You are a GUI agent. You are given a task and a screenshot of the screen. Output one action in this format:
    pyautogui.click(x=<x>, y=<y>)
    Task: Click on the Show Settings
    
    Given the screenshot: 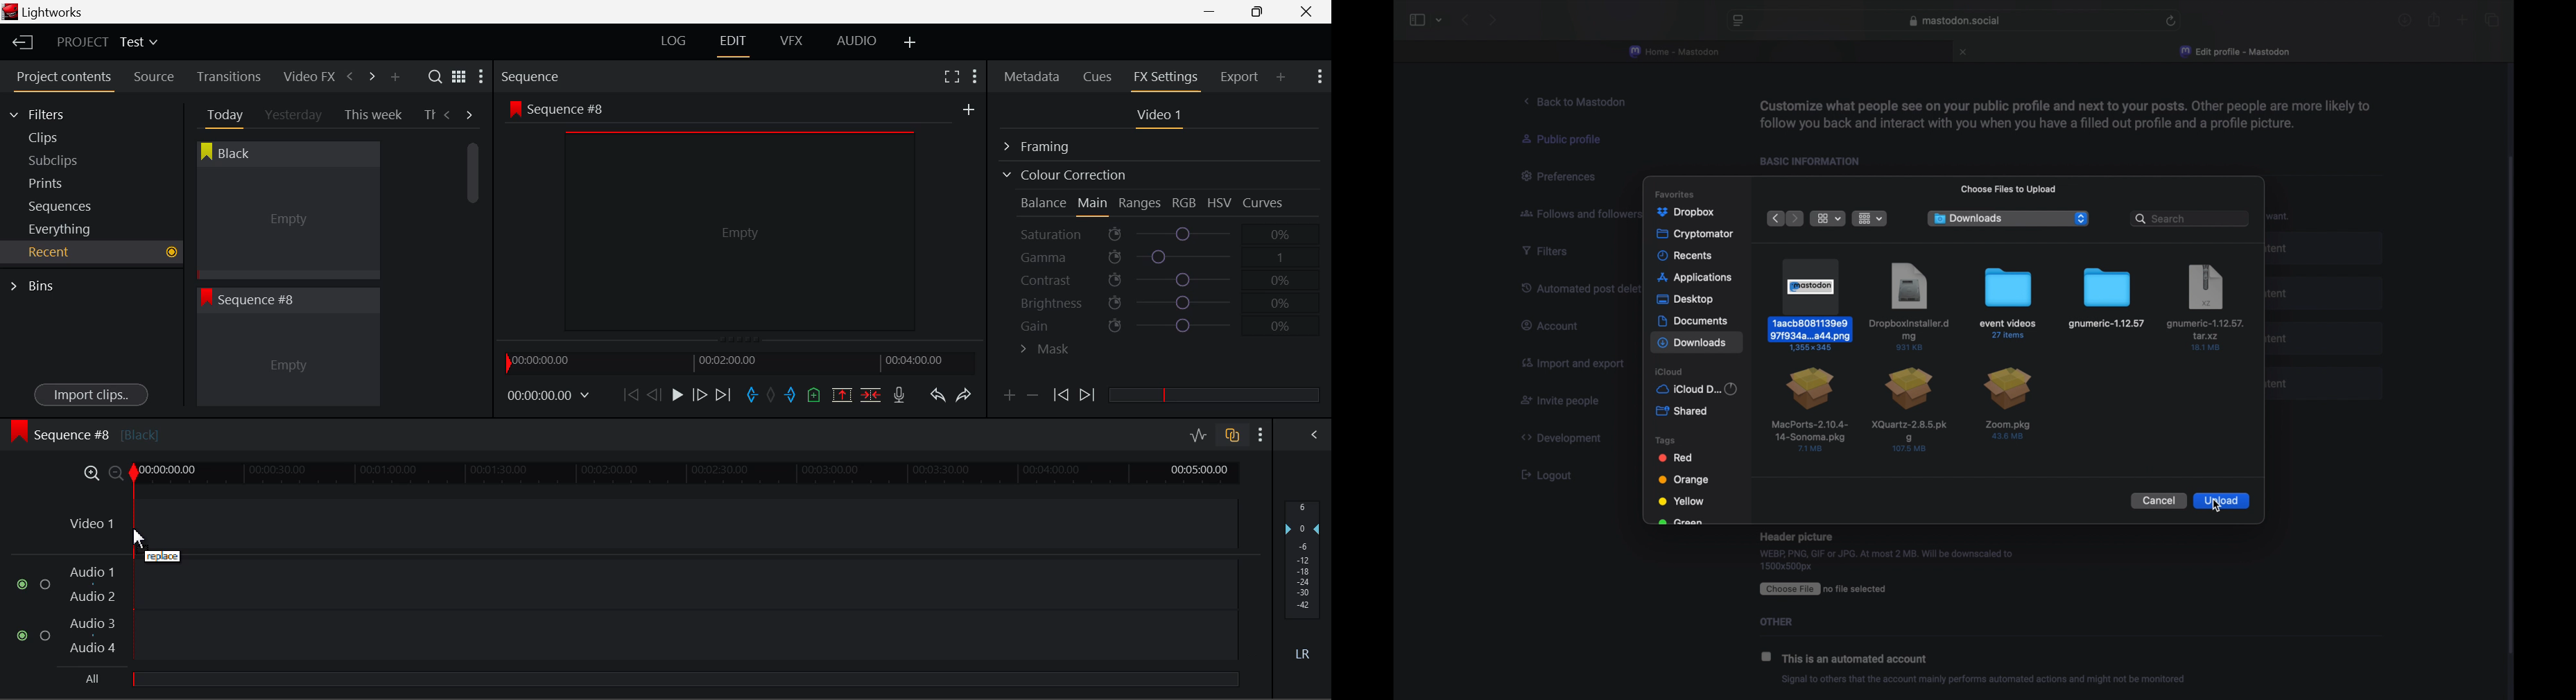 What is the action you would take?
    pyautogui.click(x=974, y=74)
    